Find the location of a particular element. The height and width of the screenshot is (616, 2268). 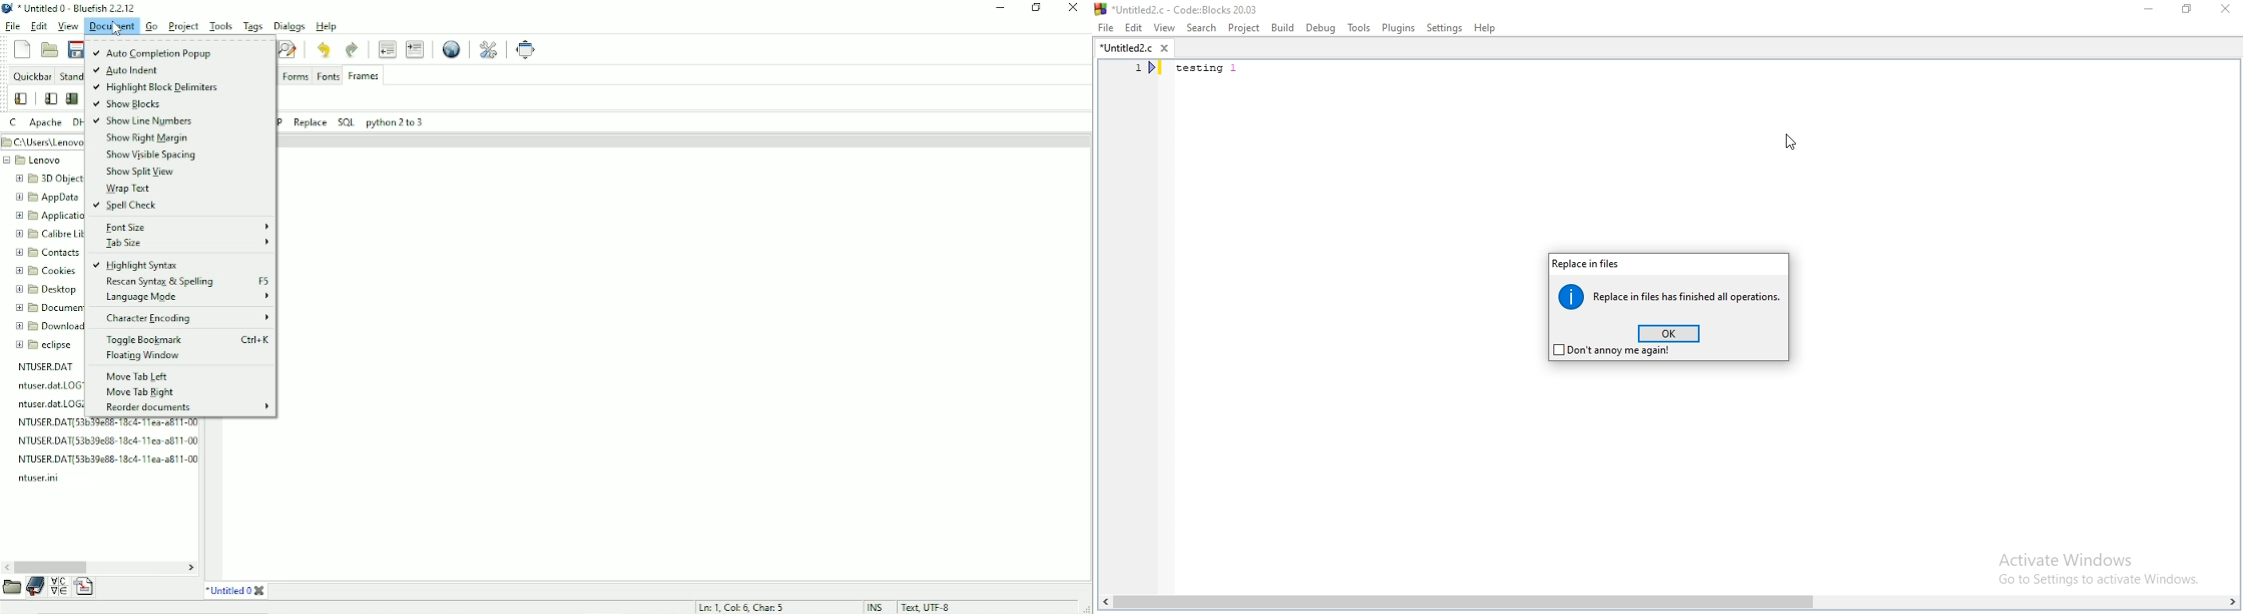

Tab size is located at coordinates (188, 244).